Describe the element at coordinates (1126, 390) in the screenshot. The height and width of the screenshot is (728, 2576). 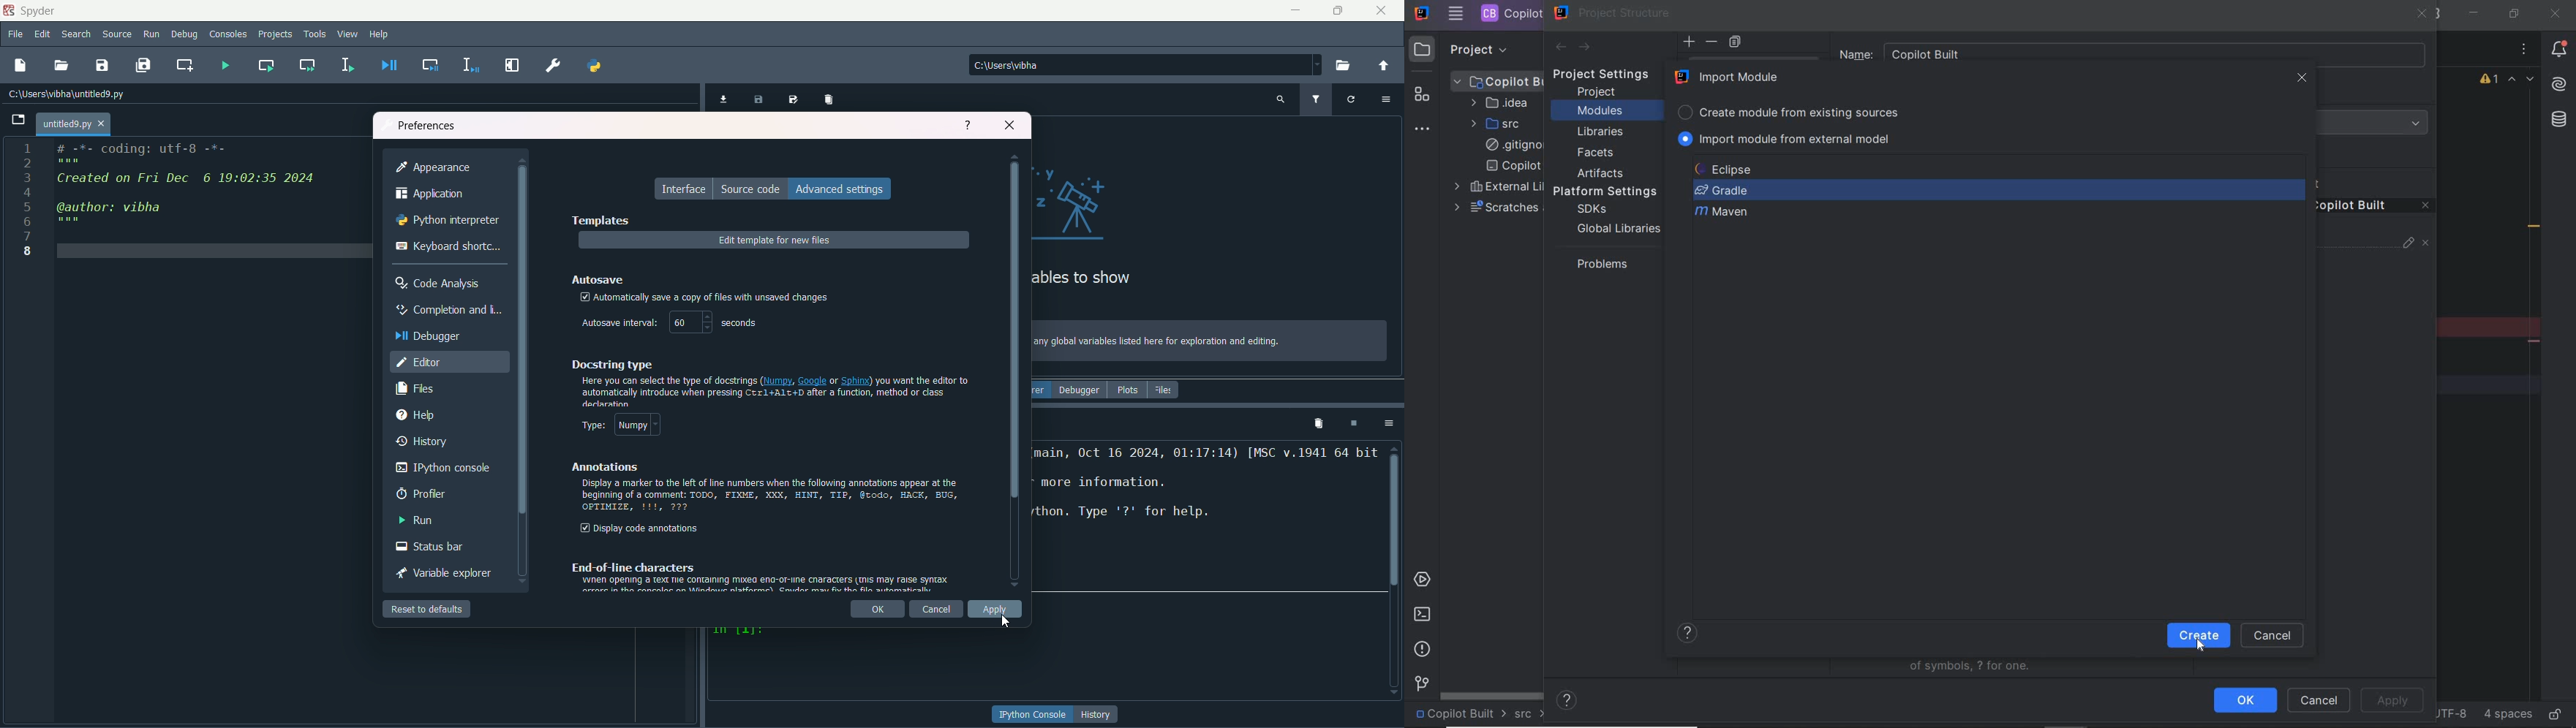
I see `plots` at that location.